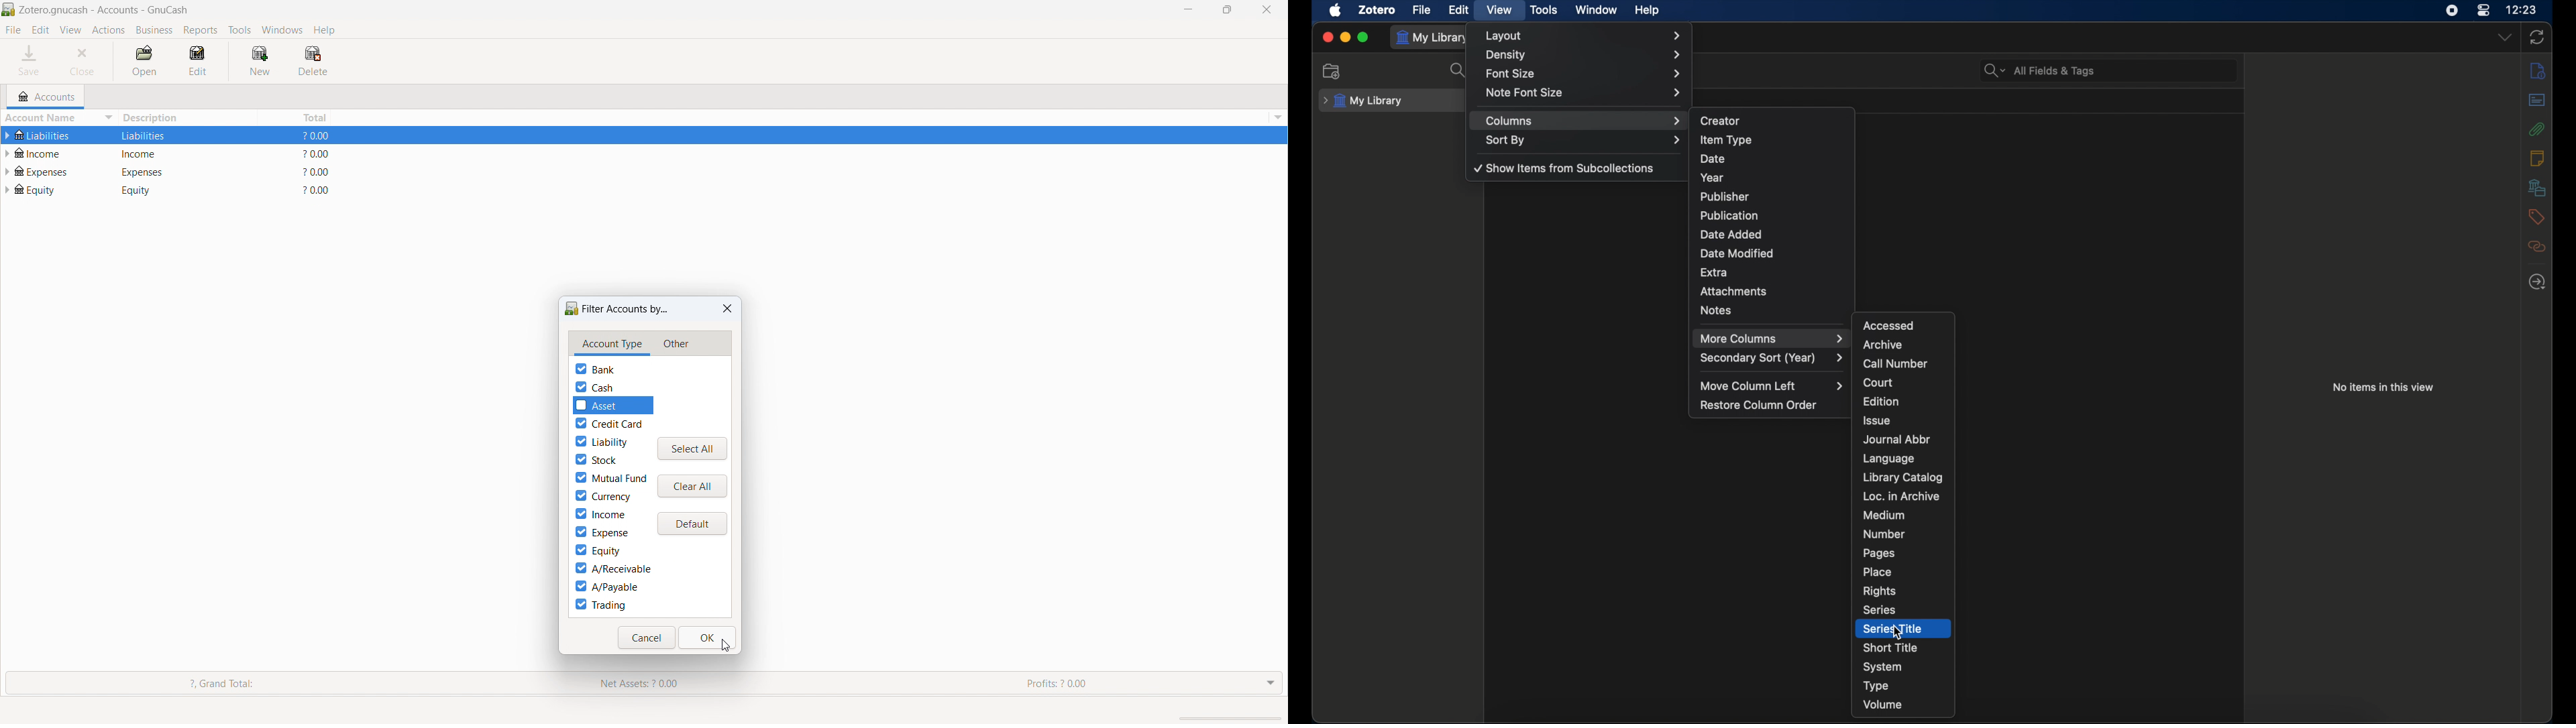 The image size is (2576, 728). I want to click on abstract, so click(2537, 100).